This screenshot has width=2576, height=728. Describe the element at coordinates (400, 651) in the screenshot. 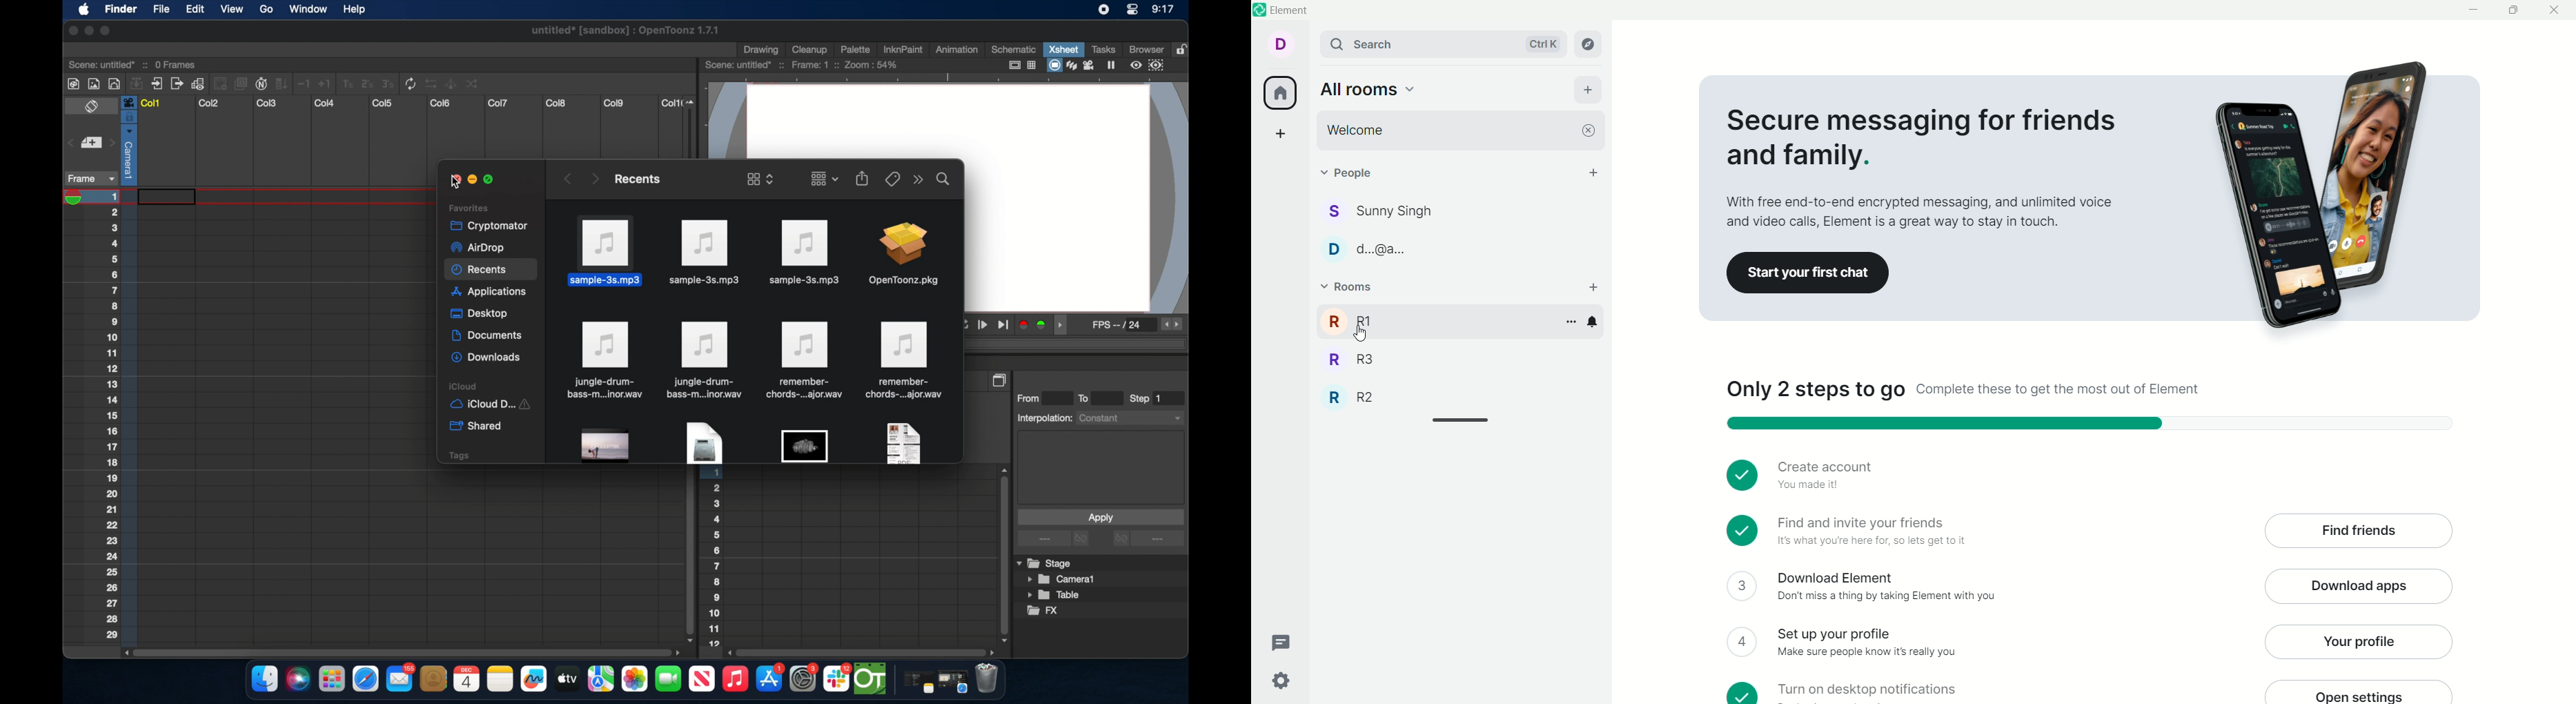

I see `scroll box` at that location.